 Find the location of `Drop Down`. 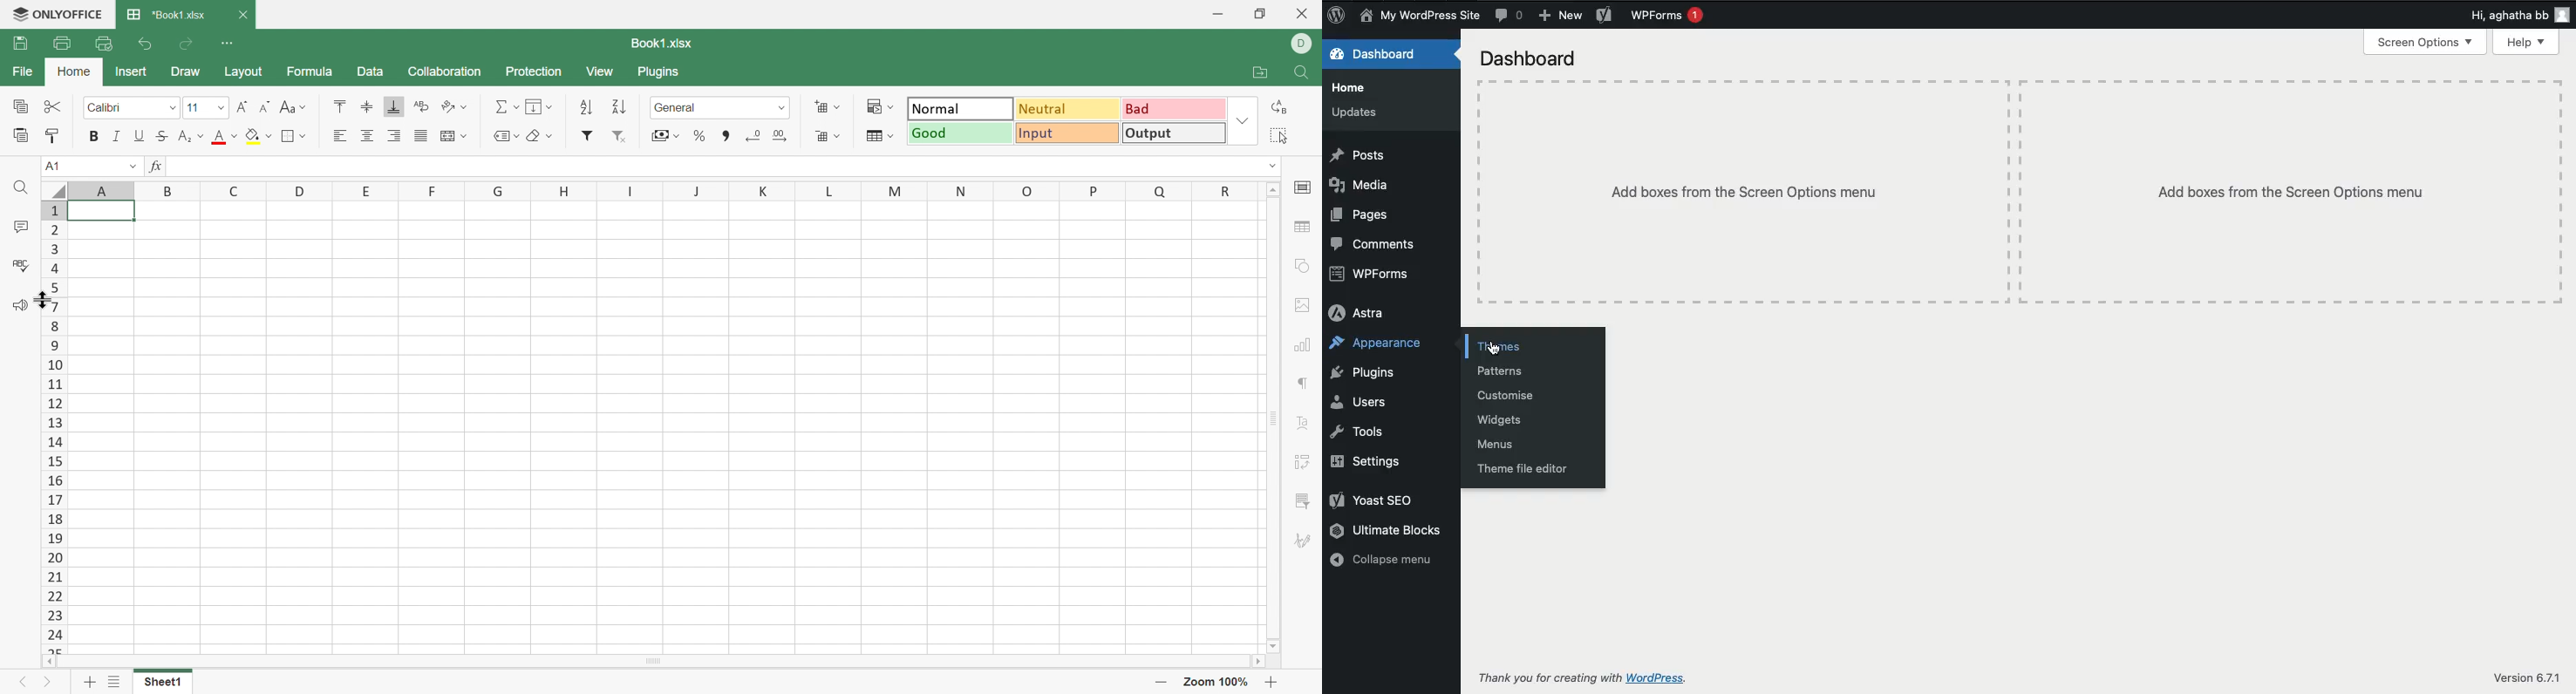

Drop Down is located at coordinates (220, 109).